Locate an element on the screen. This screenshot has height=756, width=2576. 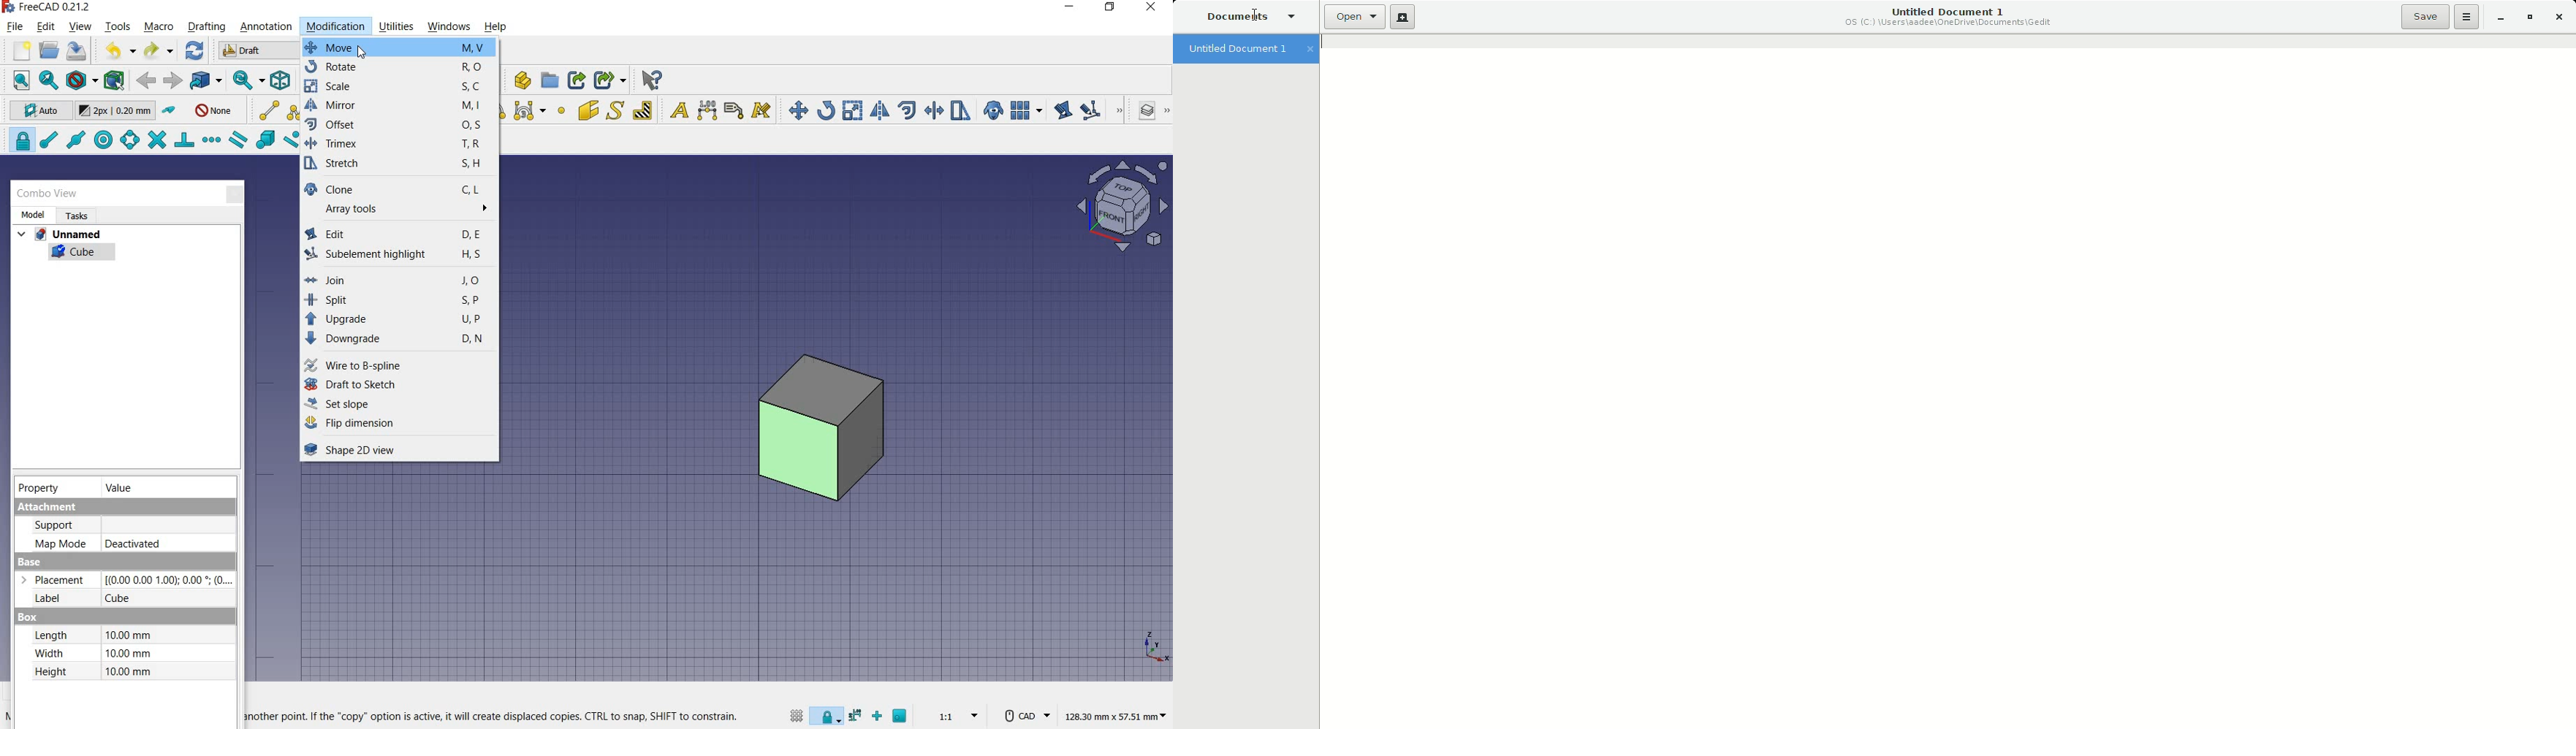
Length: 10.00 mm is located at coordinates (92, 635).